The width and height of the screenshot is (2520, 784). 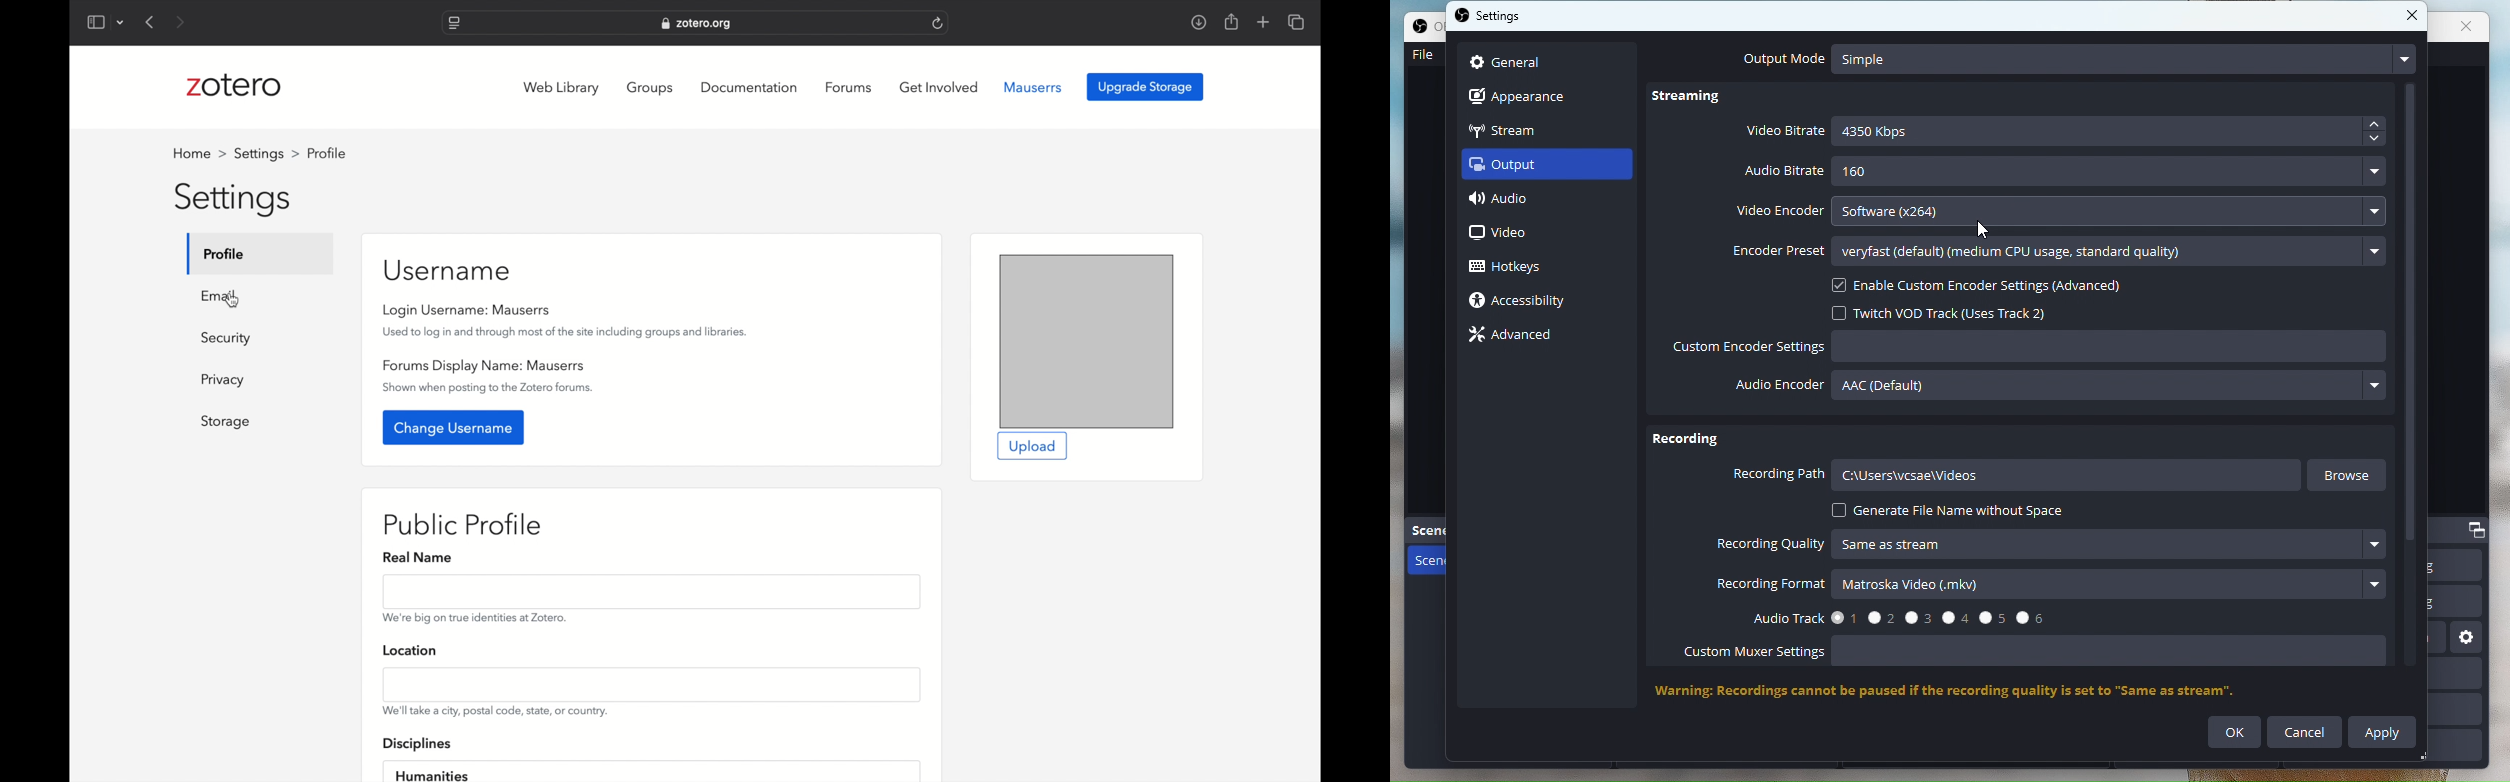 I want to click on Accessibility, so click(x=1528, y=302).